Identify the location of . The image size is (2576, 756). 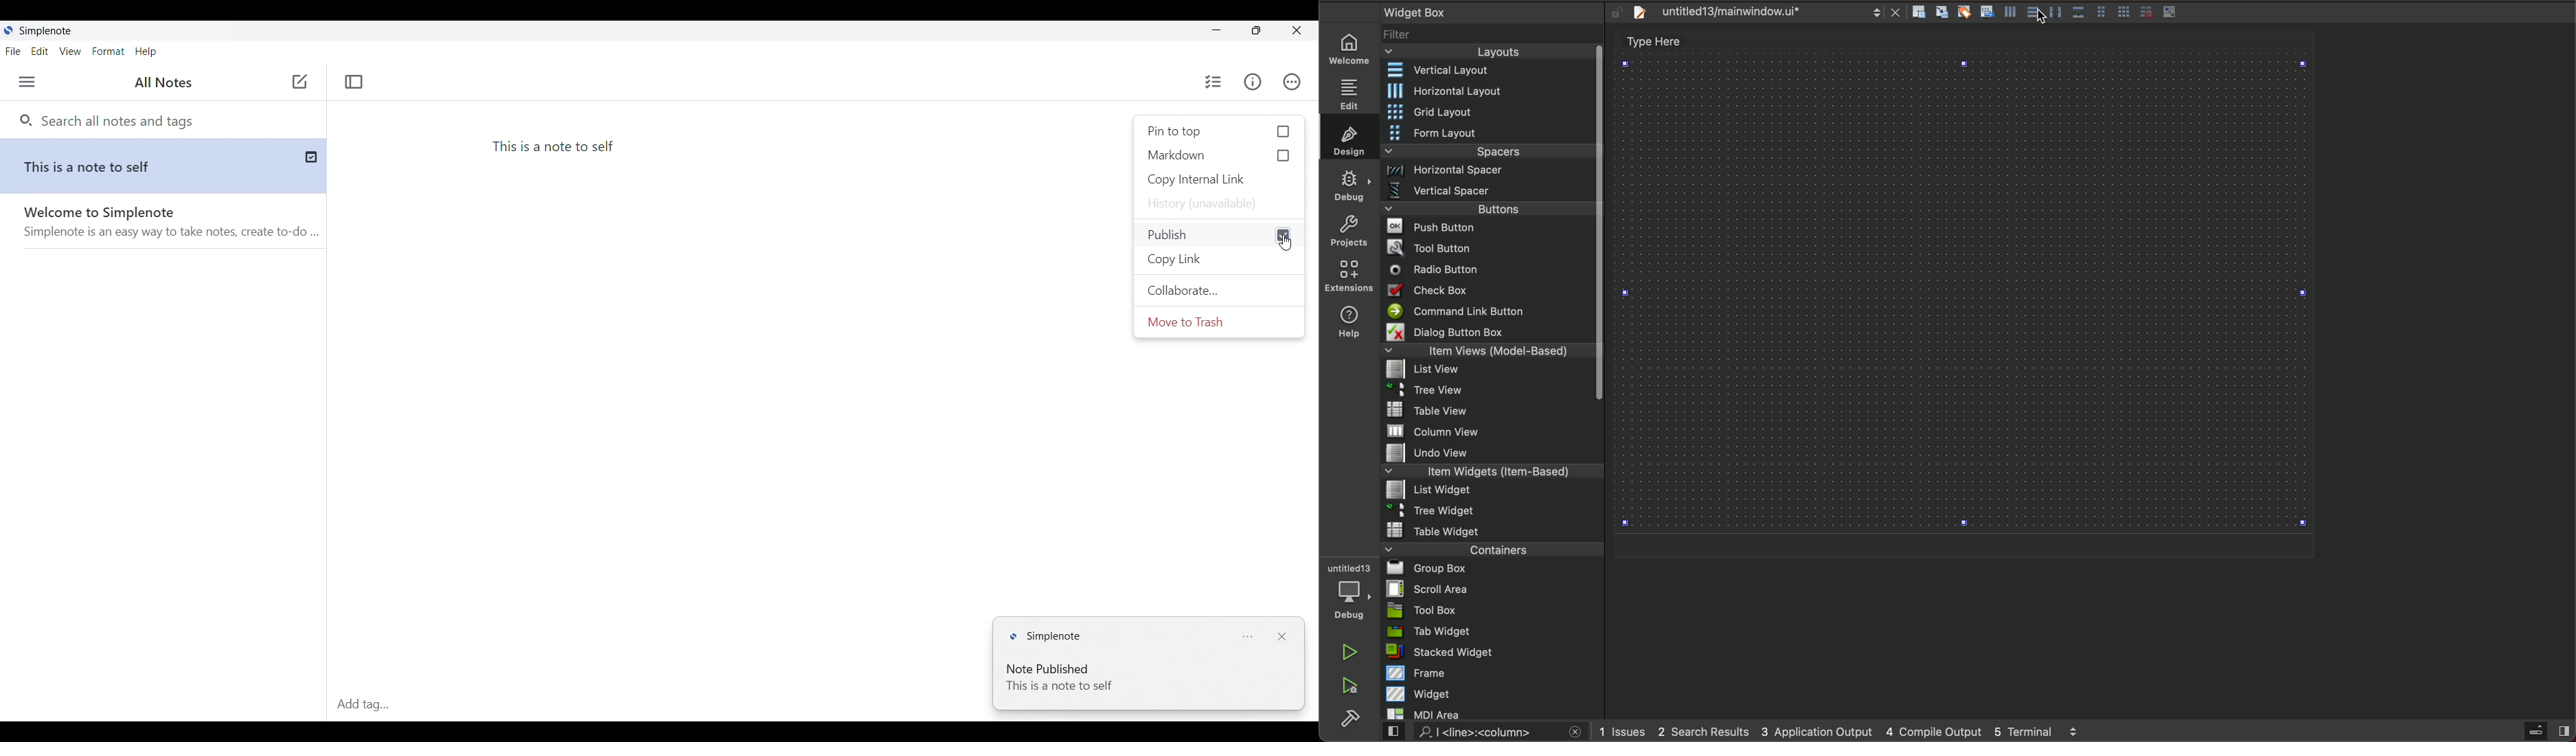
(1350, 652).